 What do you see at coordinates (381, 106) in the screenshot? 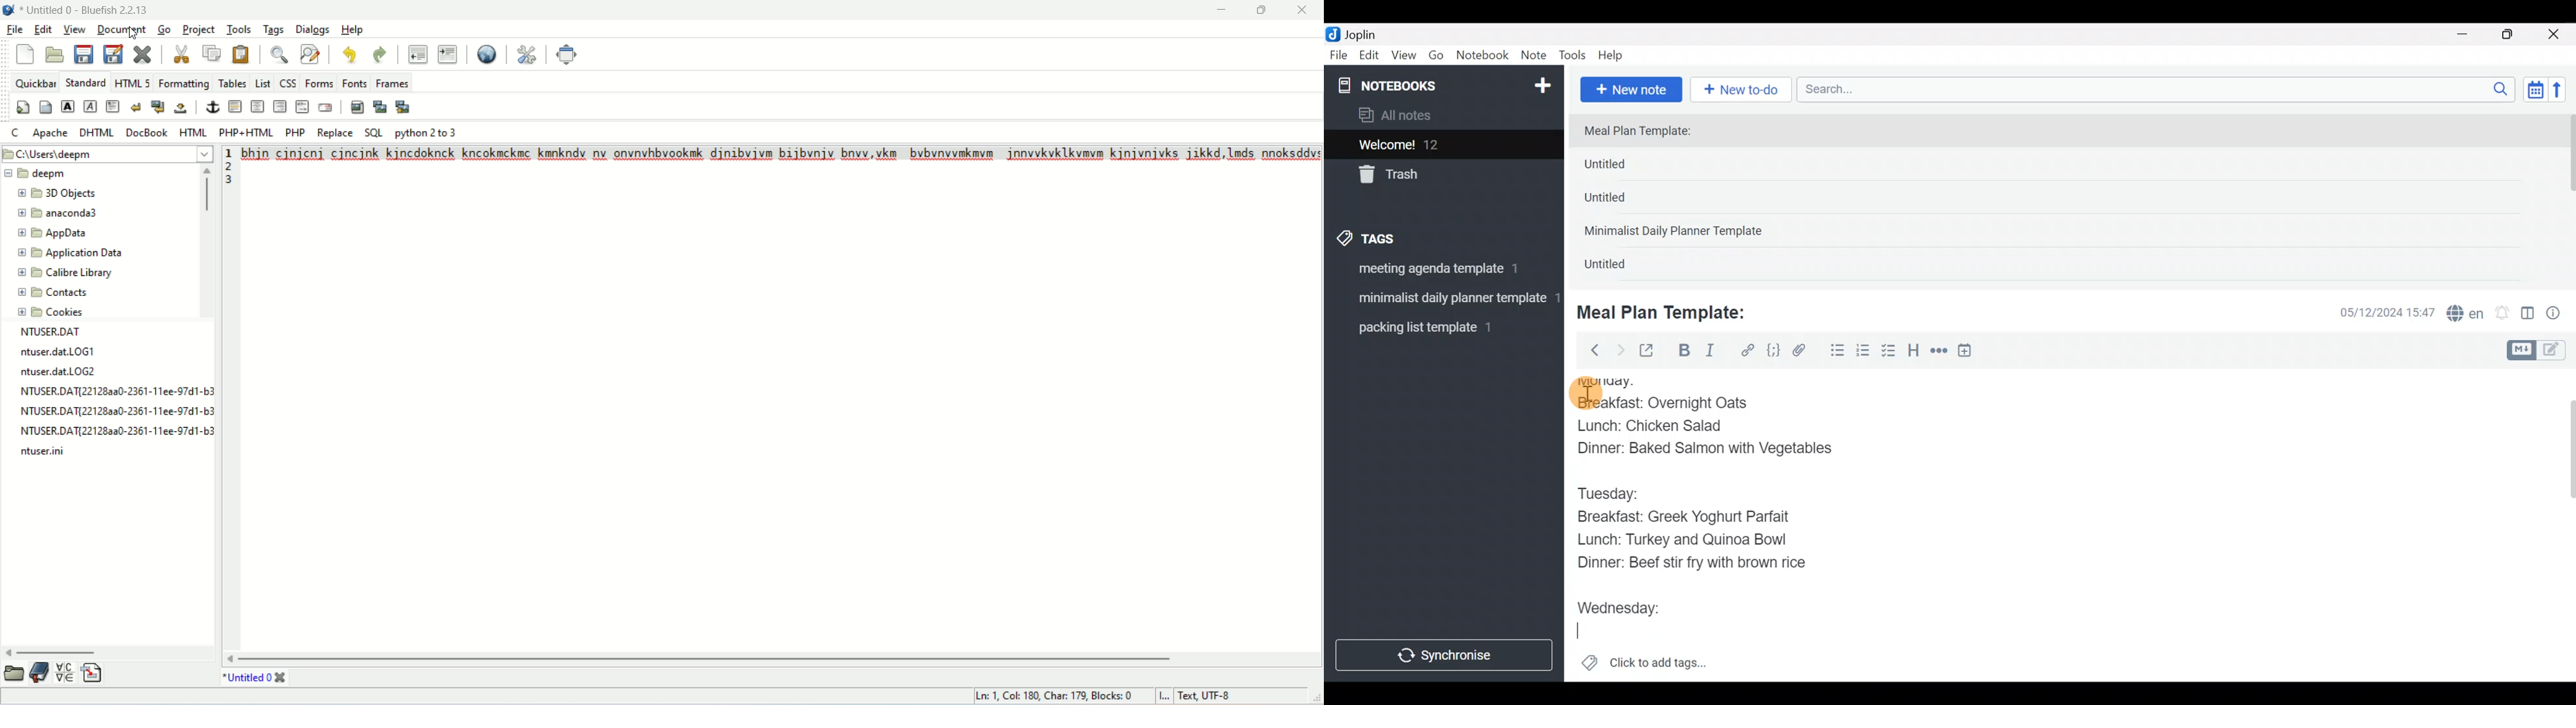
I see `insert thumbnail` at bounding box center [381, 106].